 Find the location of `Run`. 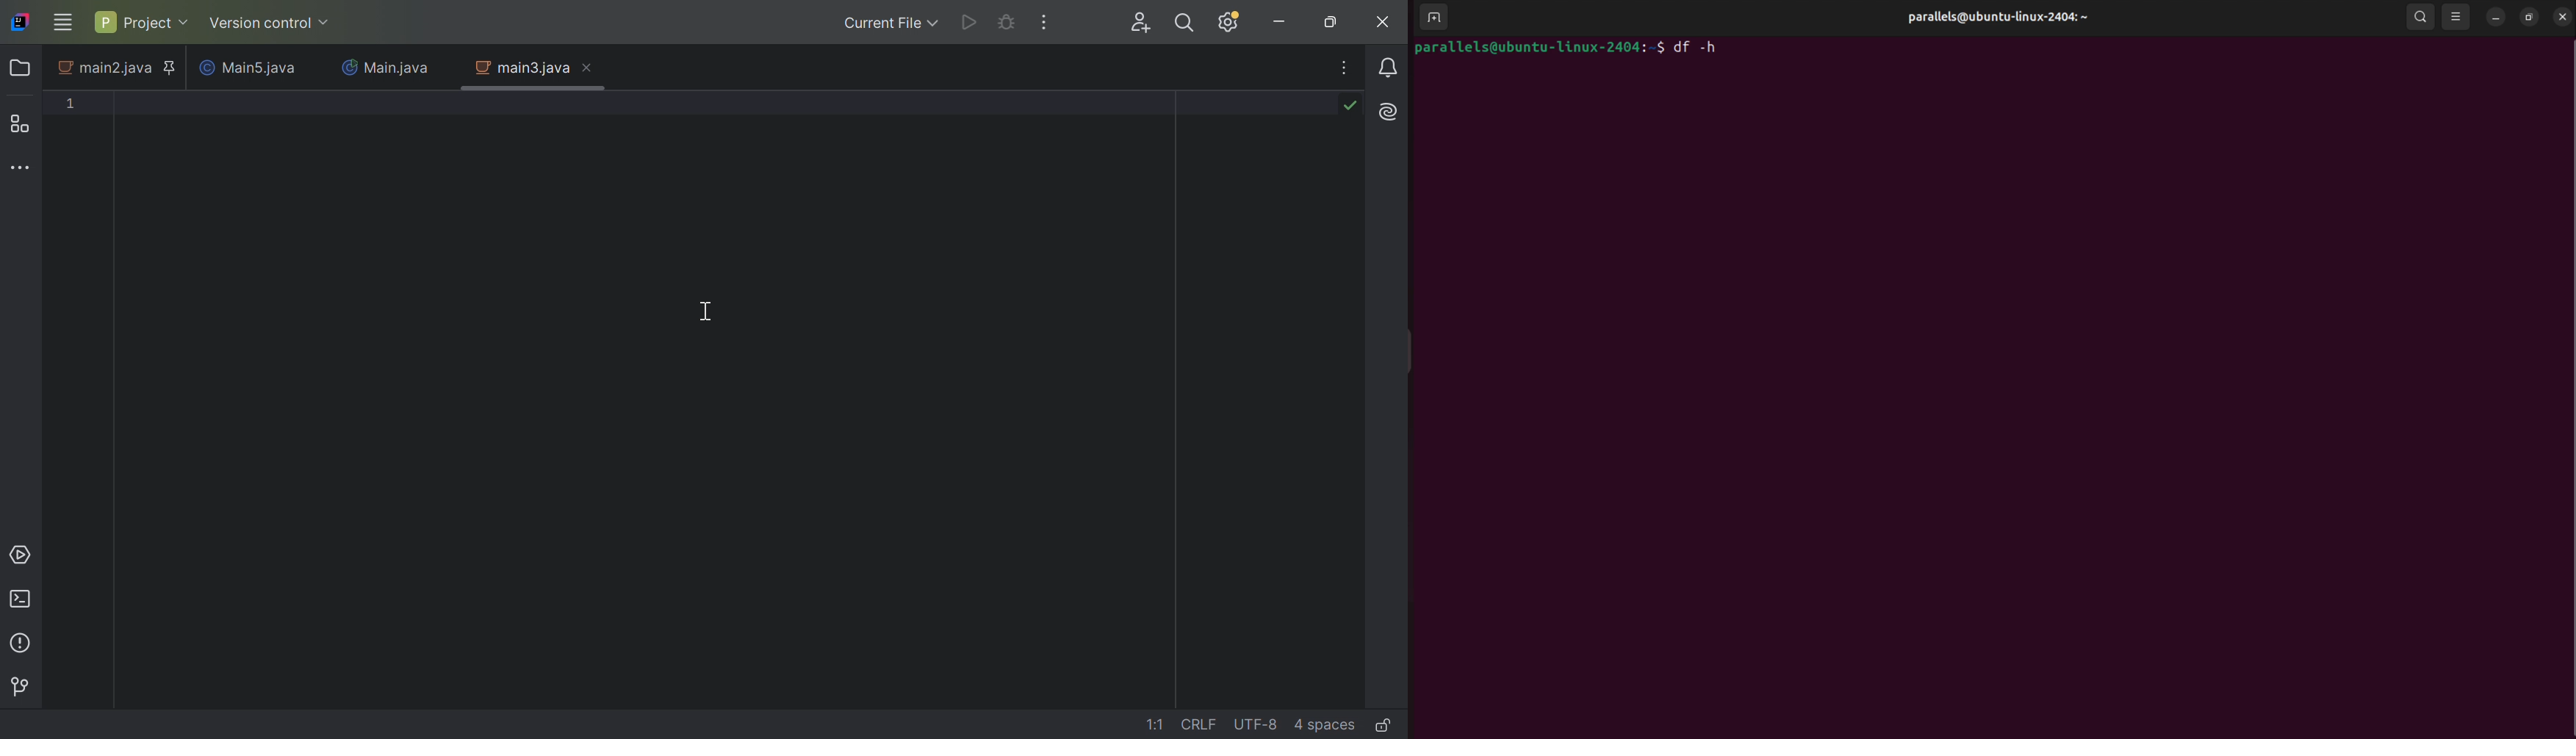

Run is located at coordinates (969, 24).